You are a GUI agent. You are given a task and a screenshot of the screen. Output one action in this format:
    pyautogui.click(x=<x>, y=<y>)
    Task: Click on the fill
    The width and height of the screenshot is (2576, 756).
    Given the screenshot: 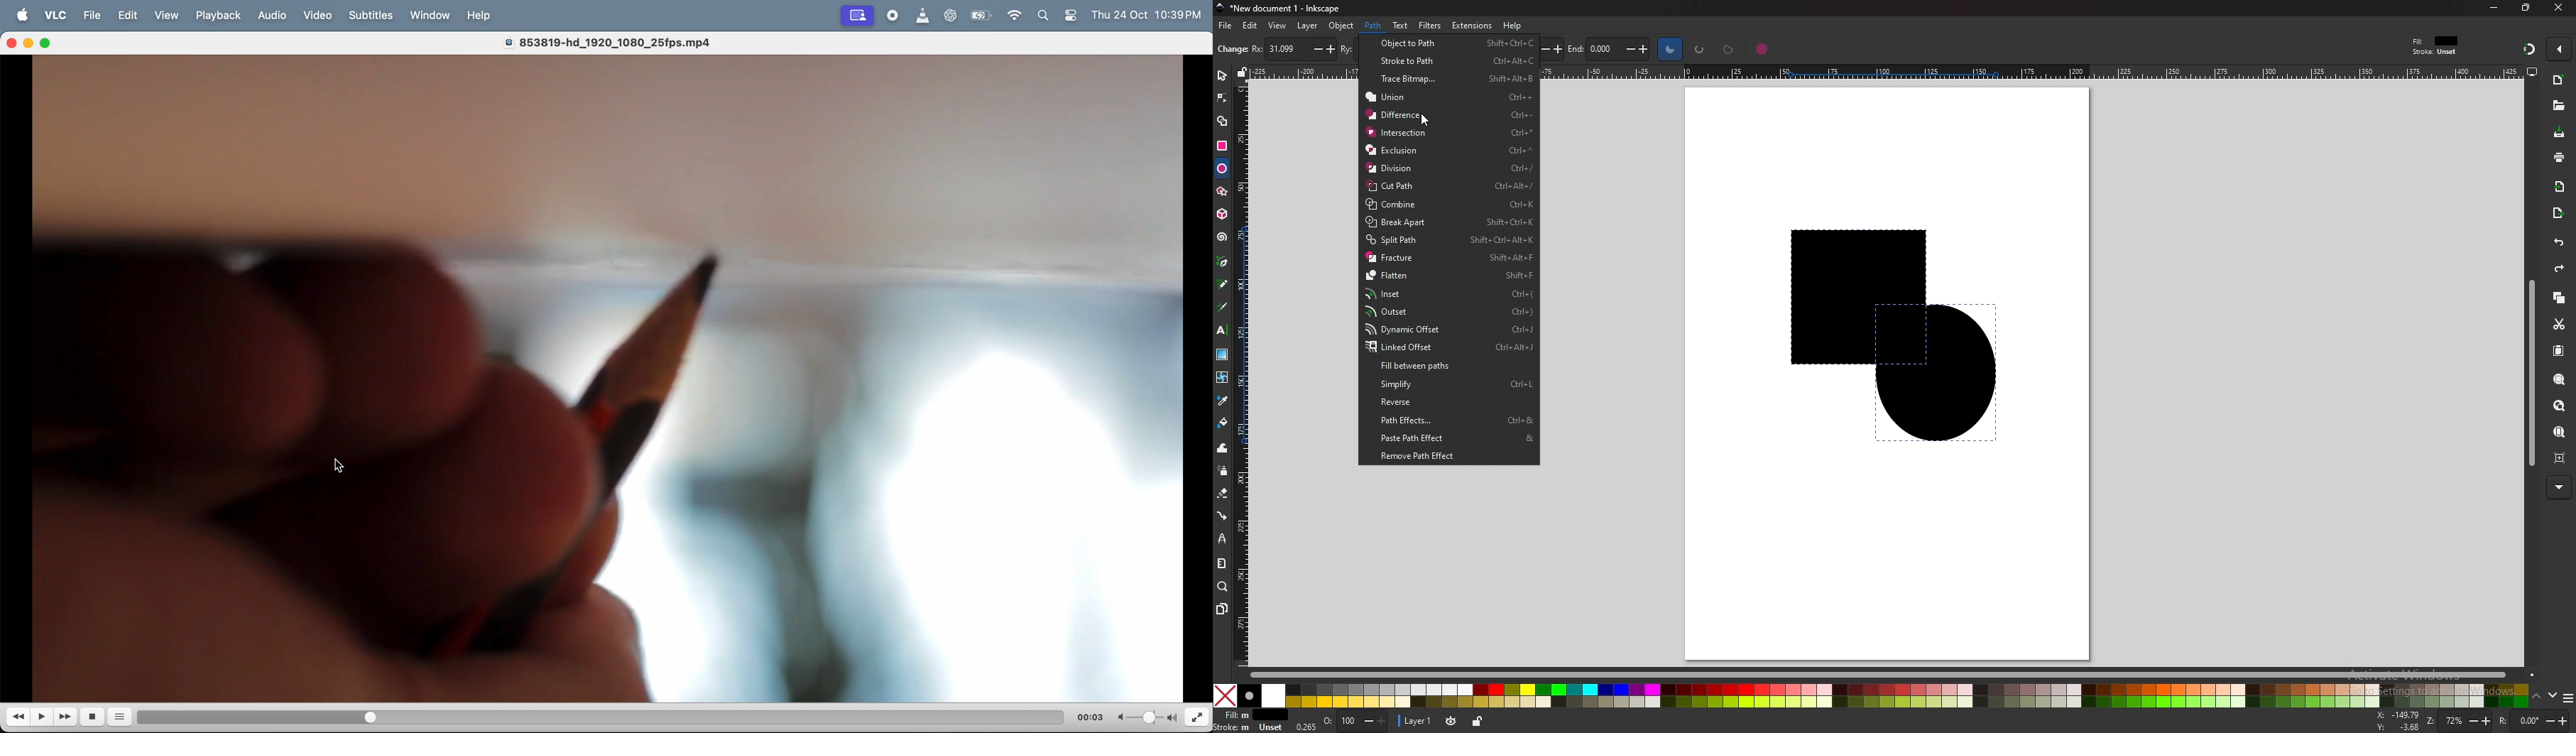 What is the action you would take?
    pyautogui.click(x=1250, y=715)
    